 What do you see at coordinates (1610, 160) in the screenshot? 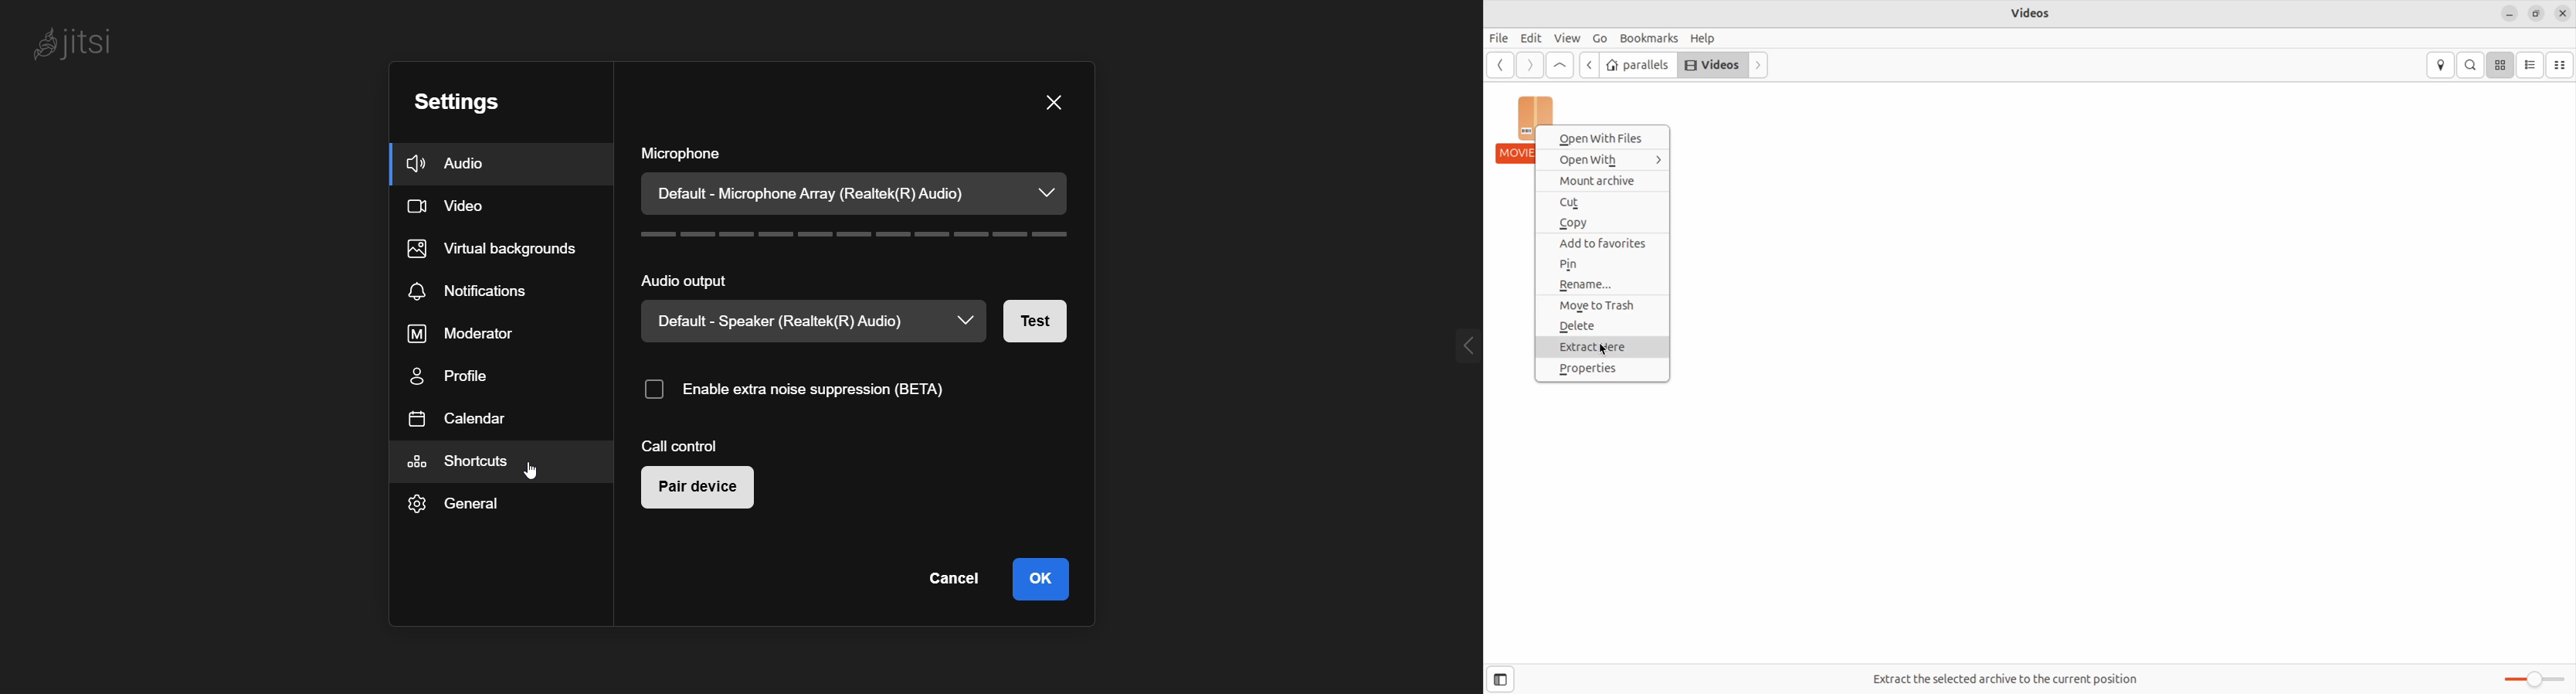
I see `open with` at bounding box center [1610, 160].